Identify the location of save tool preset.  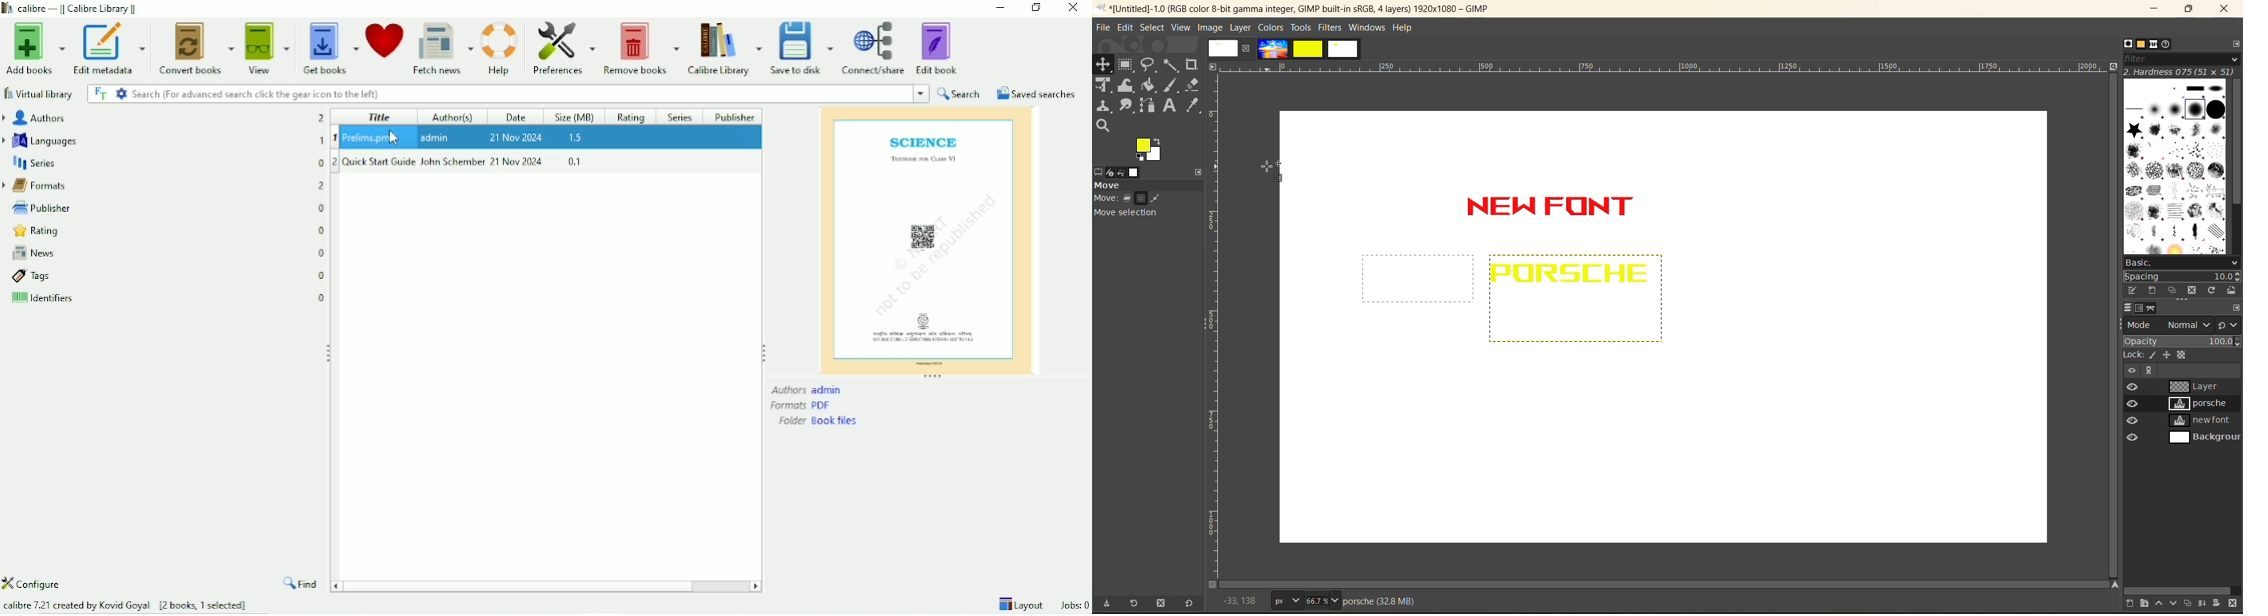
(1109, 604).